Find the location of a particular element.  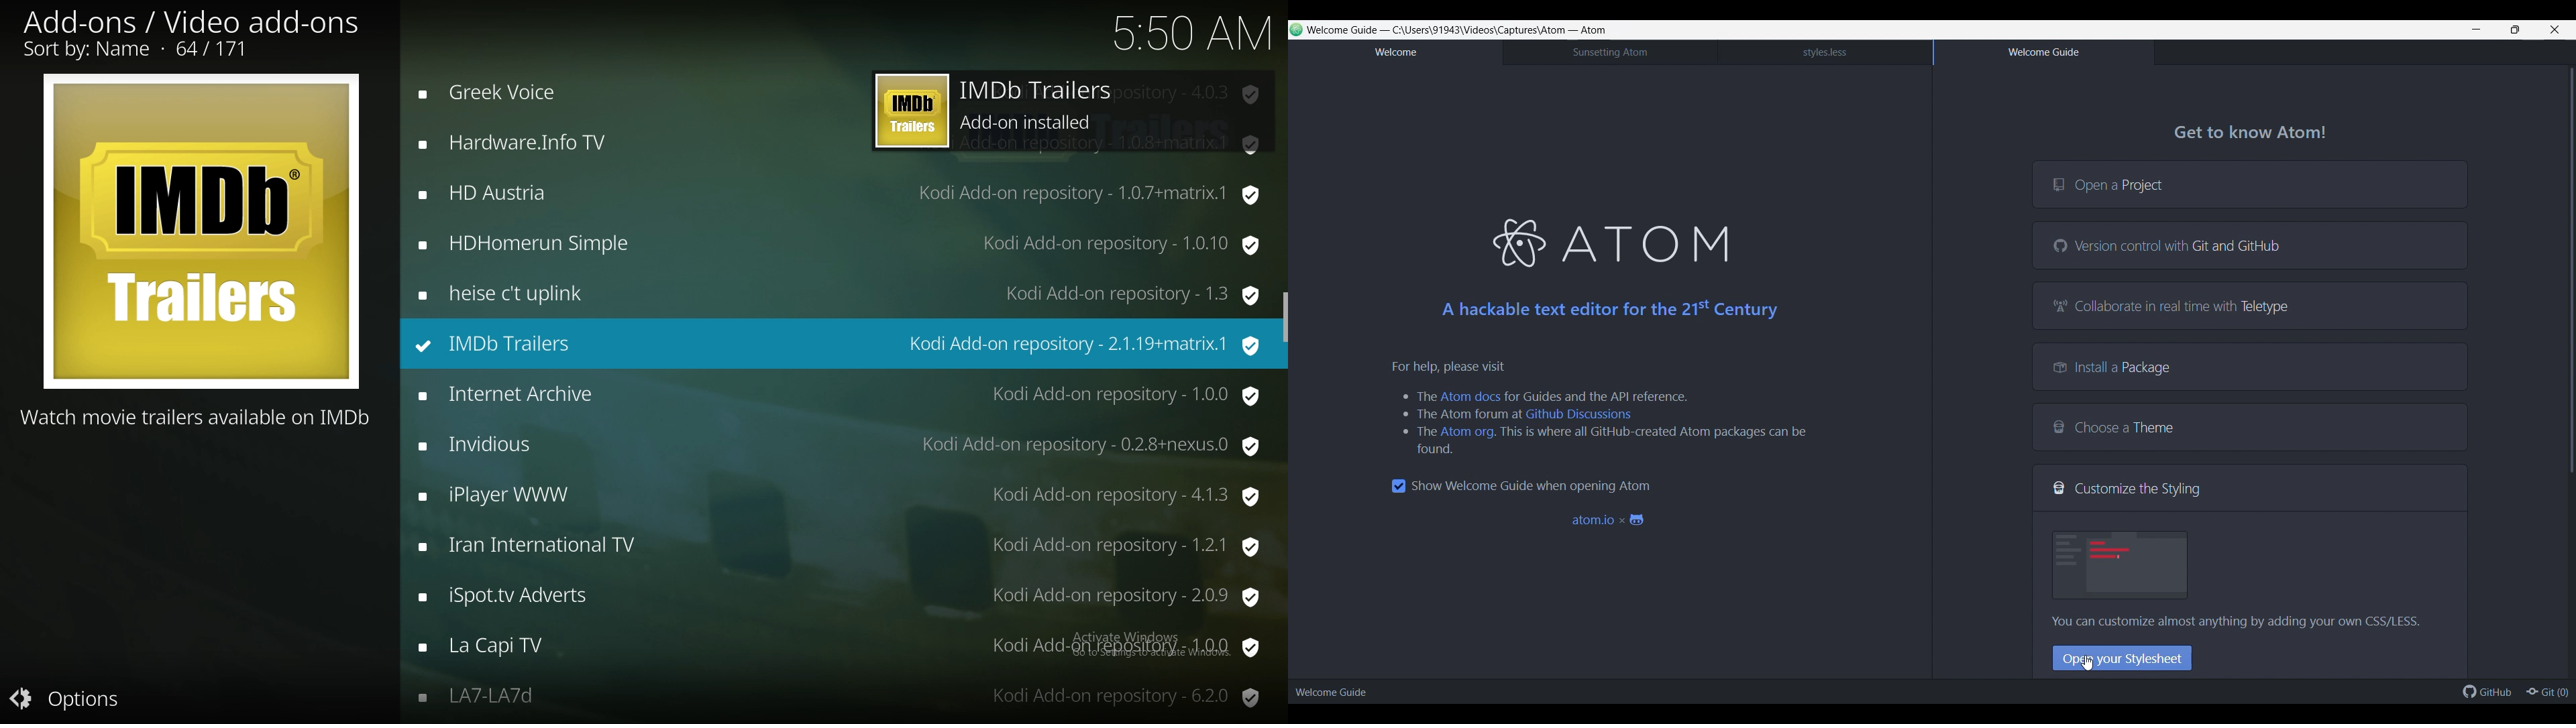

Collaborate in real time with Teletype is located at coordinates (2249, 305).